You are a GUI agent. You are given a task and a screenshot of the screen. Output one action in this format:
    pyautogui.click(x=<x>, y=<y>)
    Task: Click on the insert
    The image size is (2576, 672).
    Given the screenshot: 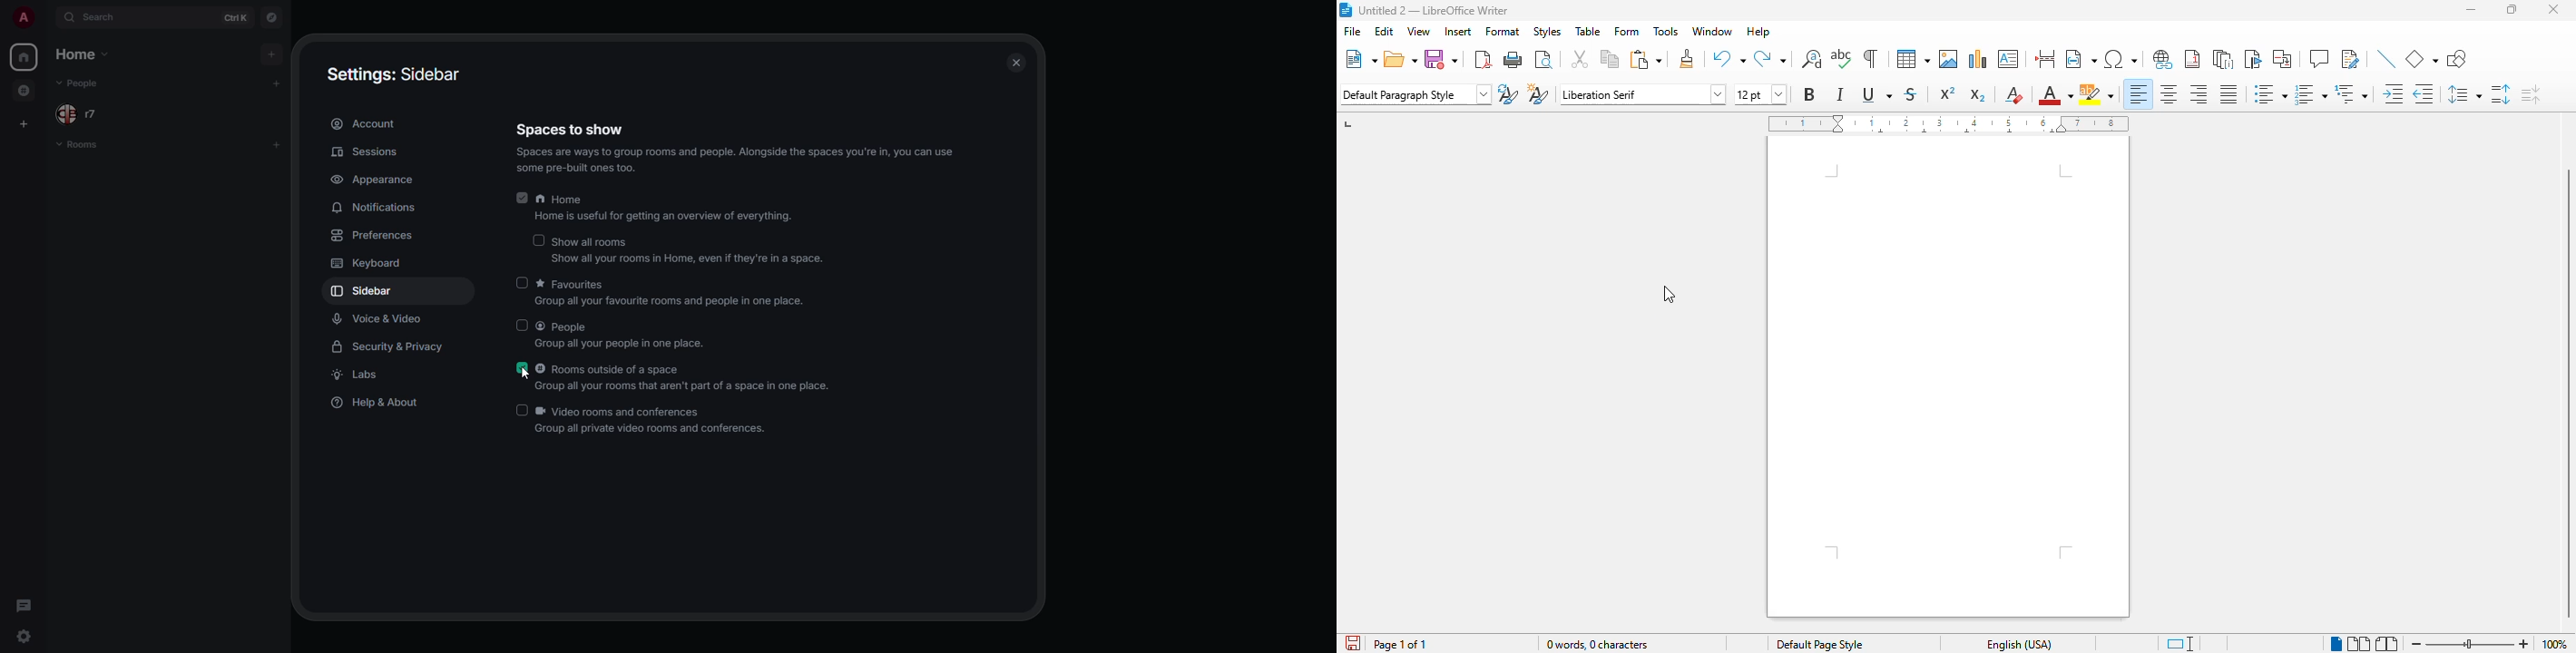 What is the action you would take?
    pyautogui.click(x=1458, y=32)
    